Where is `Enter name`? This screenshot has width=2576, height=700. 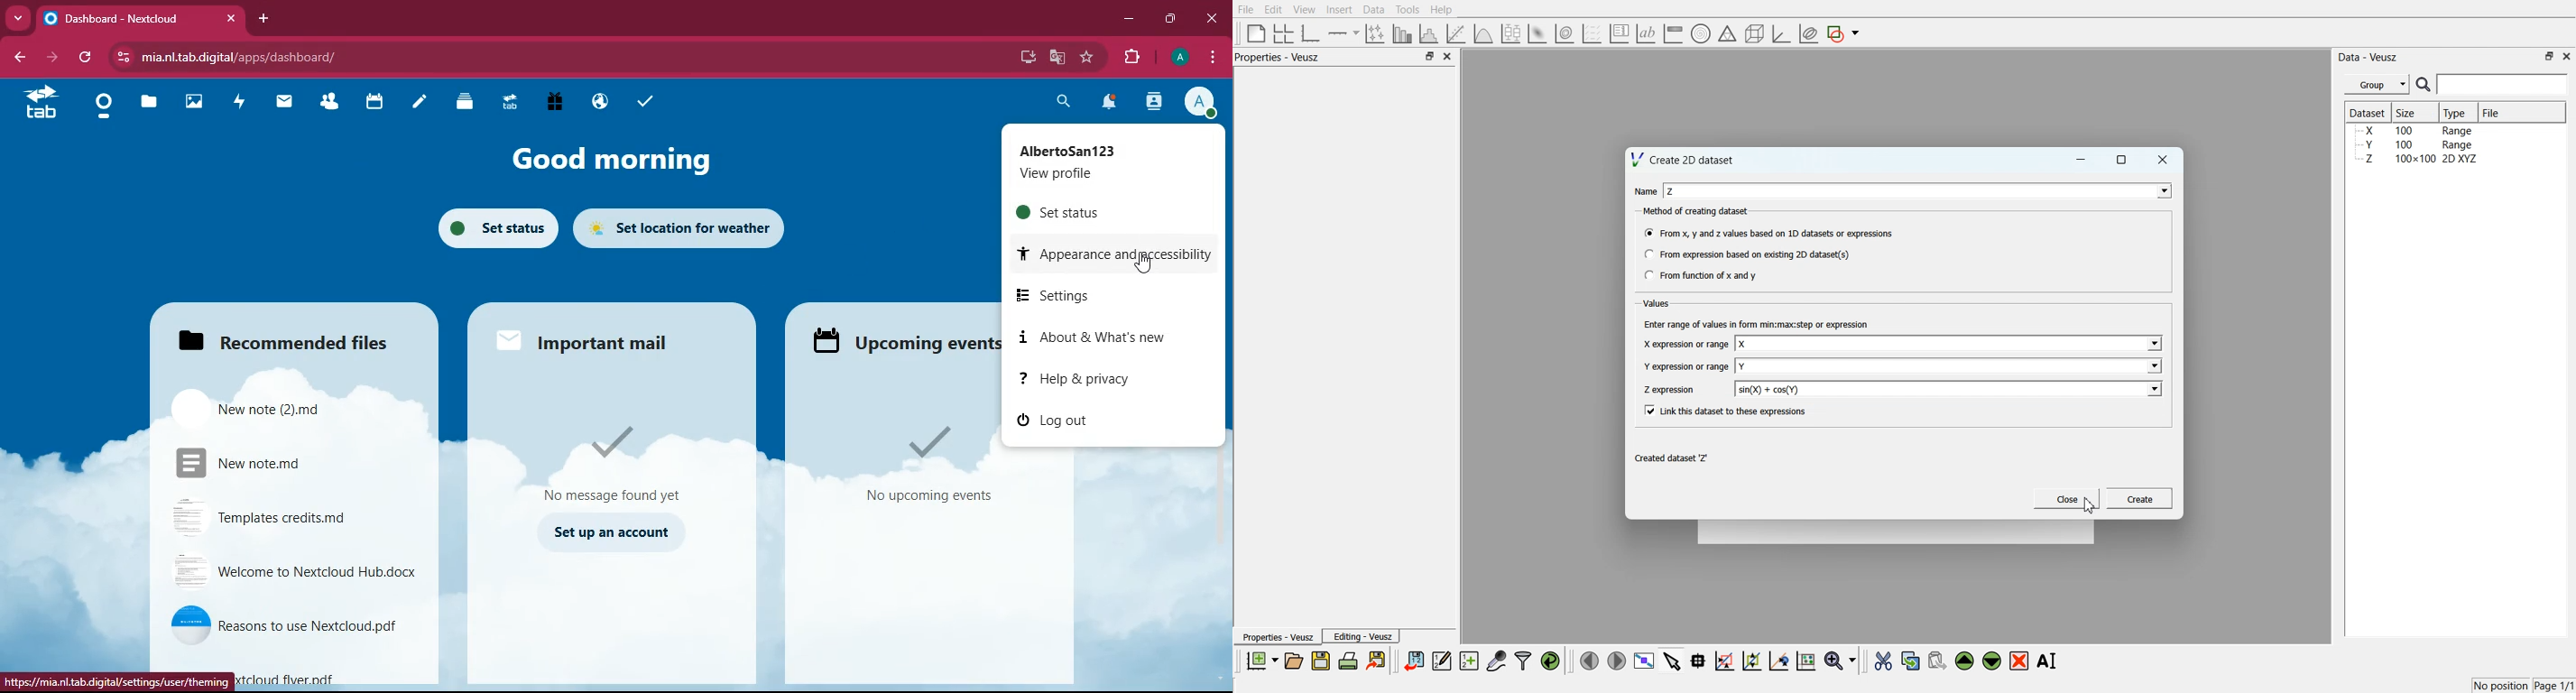 Enter name is located at coordinates (1950, 344).